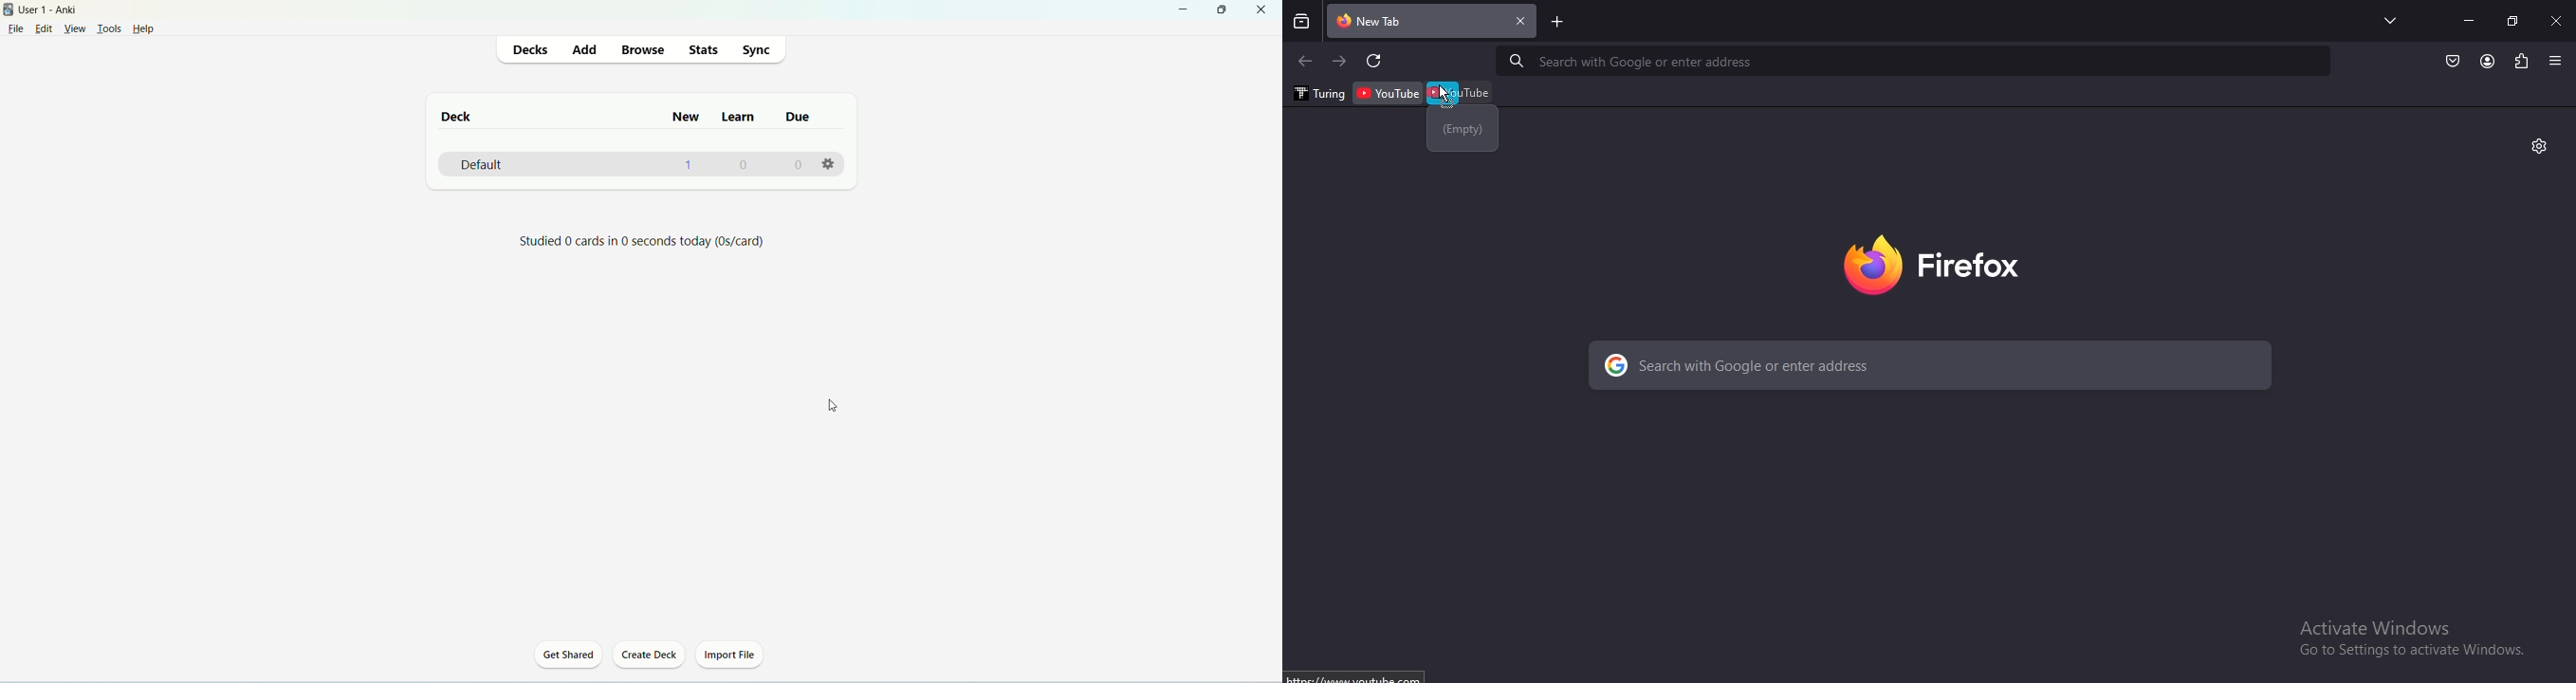 The width and height of the screenshot is (2576, 700). Describe the element at coordinates (647, 243) in the screenshot. I see `studied 0 cards in 0 seconds today (0s/card)` at that location.